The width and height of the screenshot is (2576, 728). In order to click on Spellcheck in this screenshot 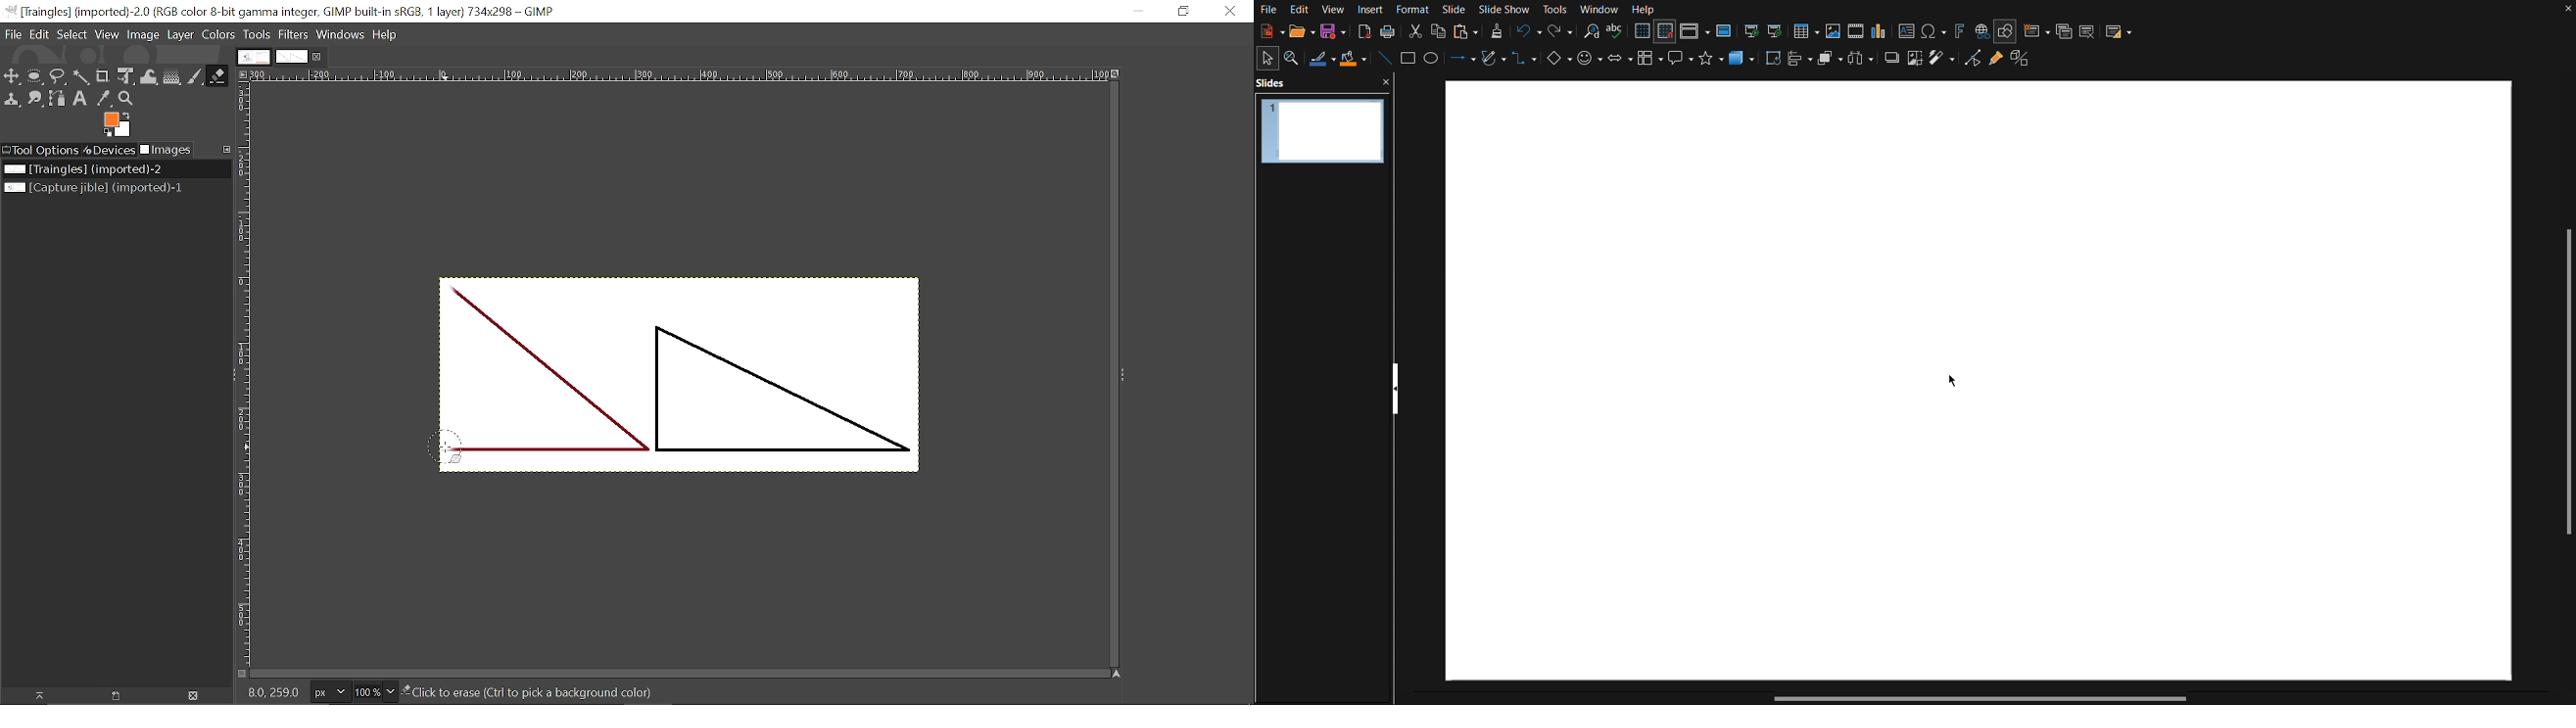, I will do `click(1616, 32)`.